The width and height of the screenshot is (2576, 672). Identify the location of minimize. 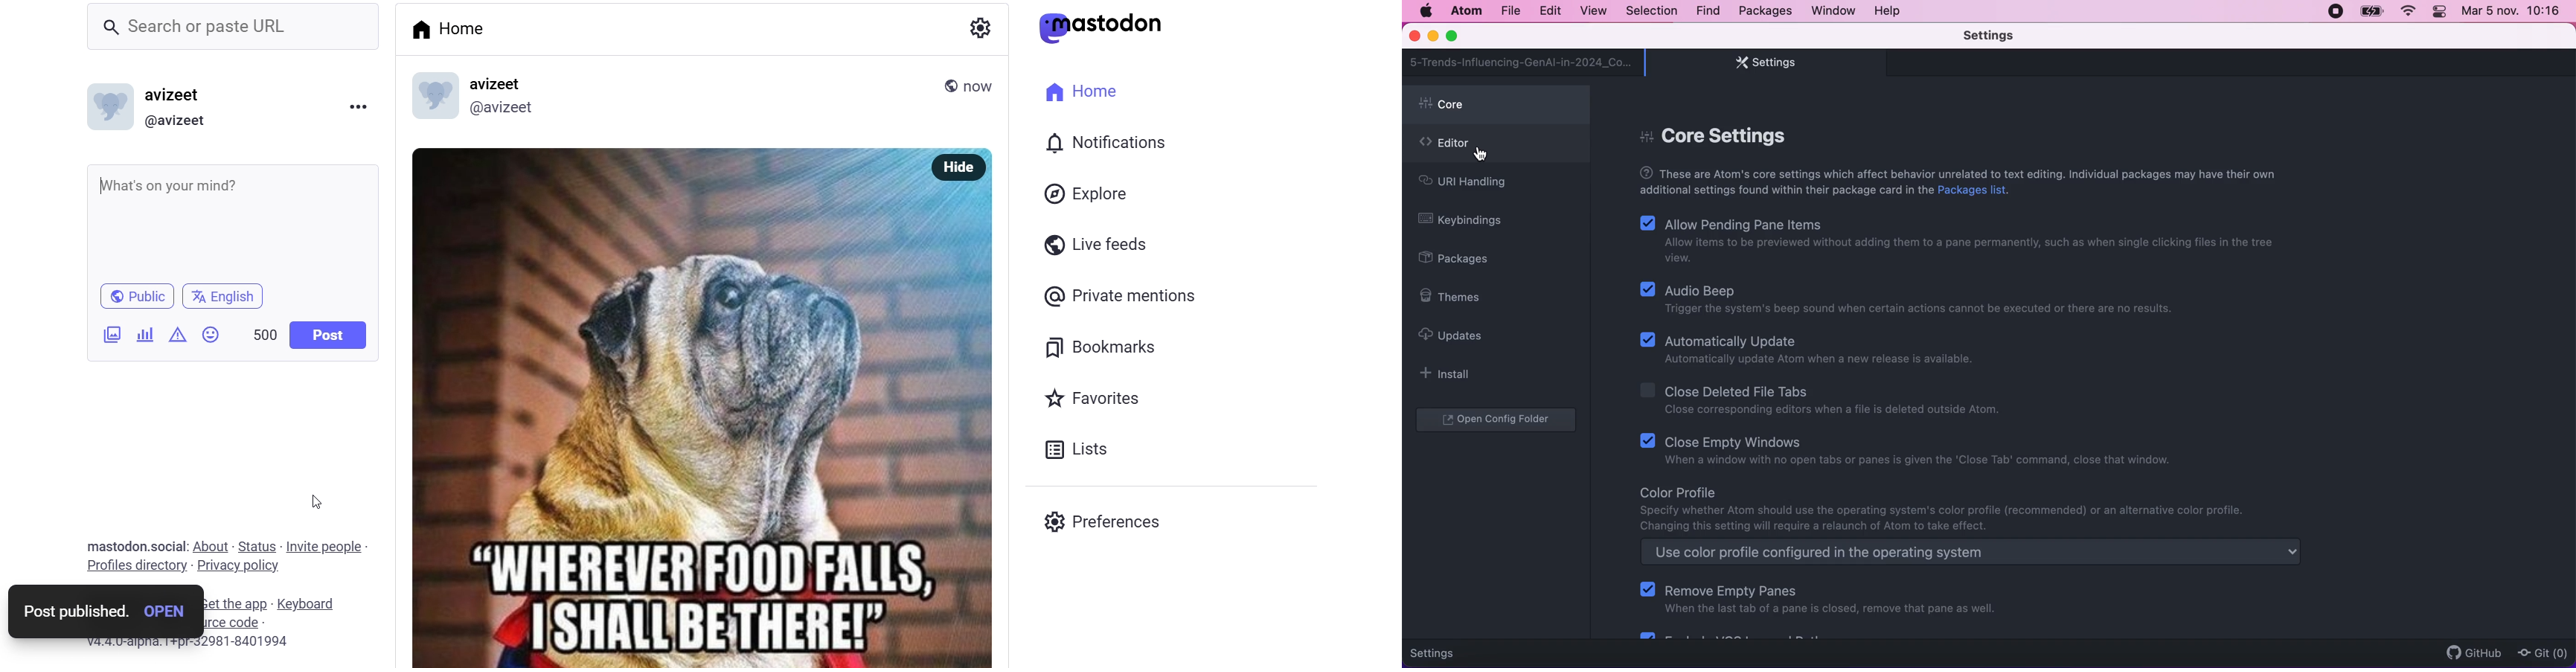
(1433, 37).